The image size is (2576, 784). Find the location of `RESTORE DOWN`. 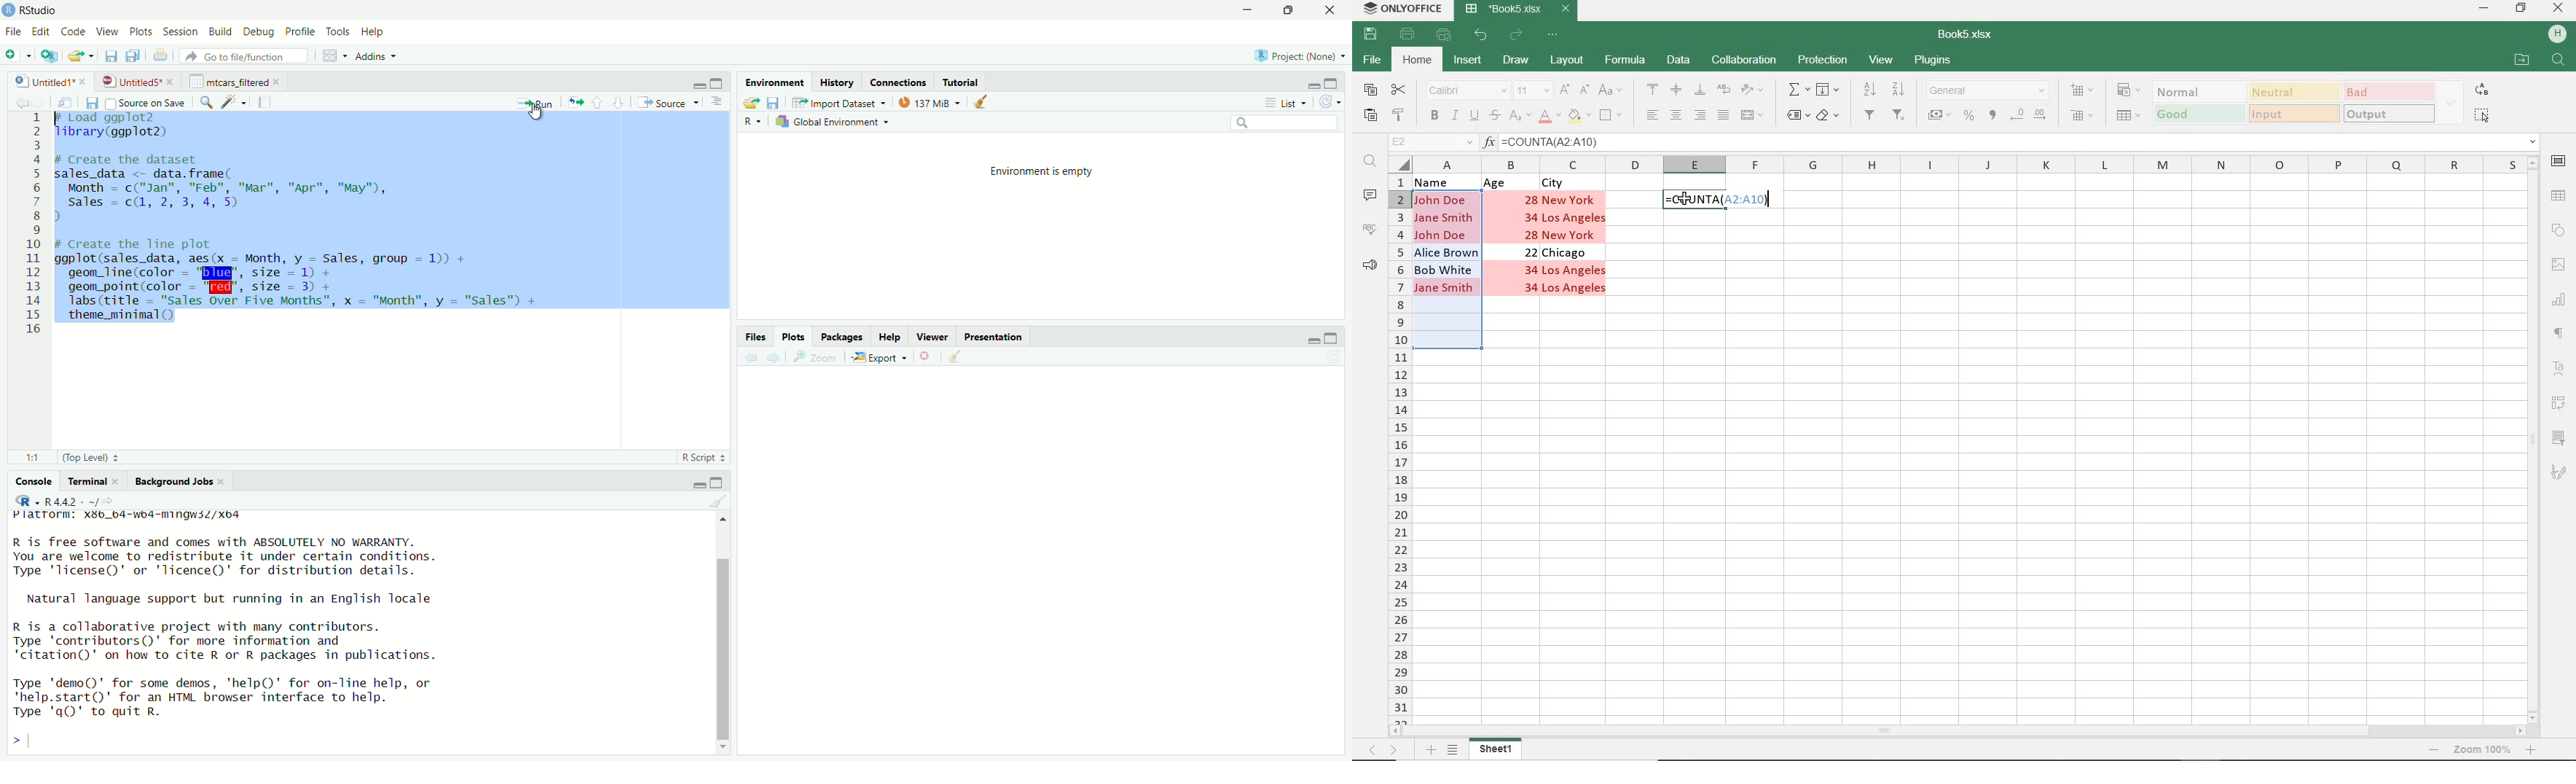

RESTORE DOWN is located at coordinates (2523, 9).